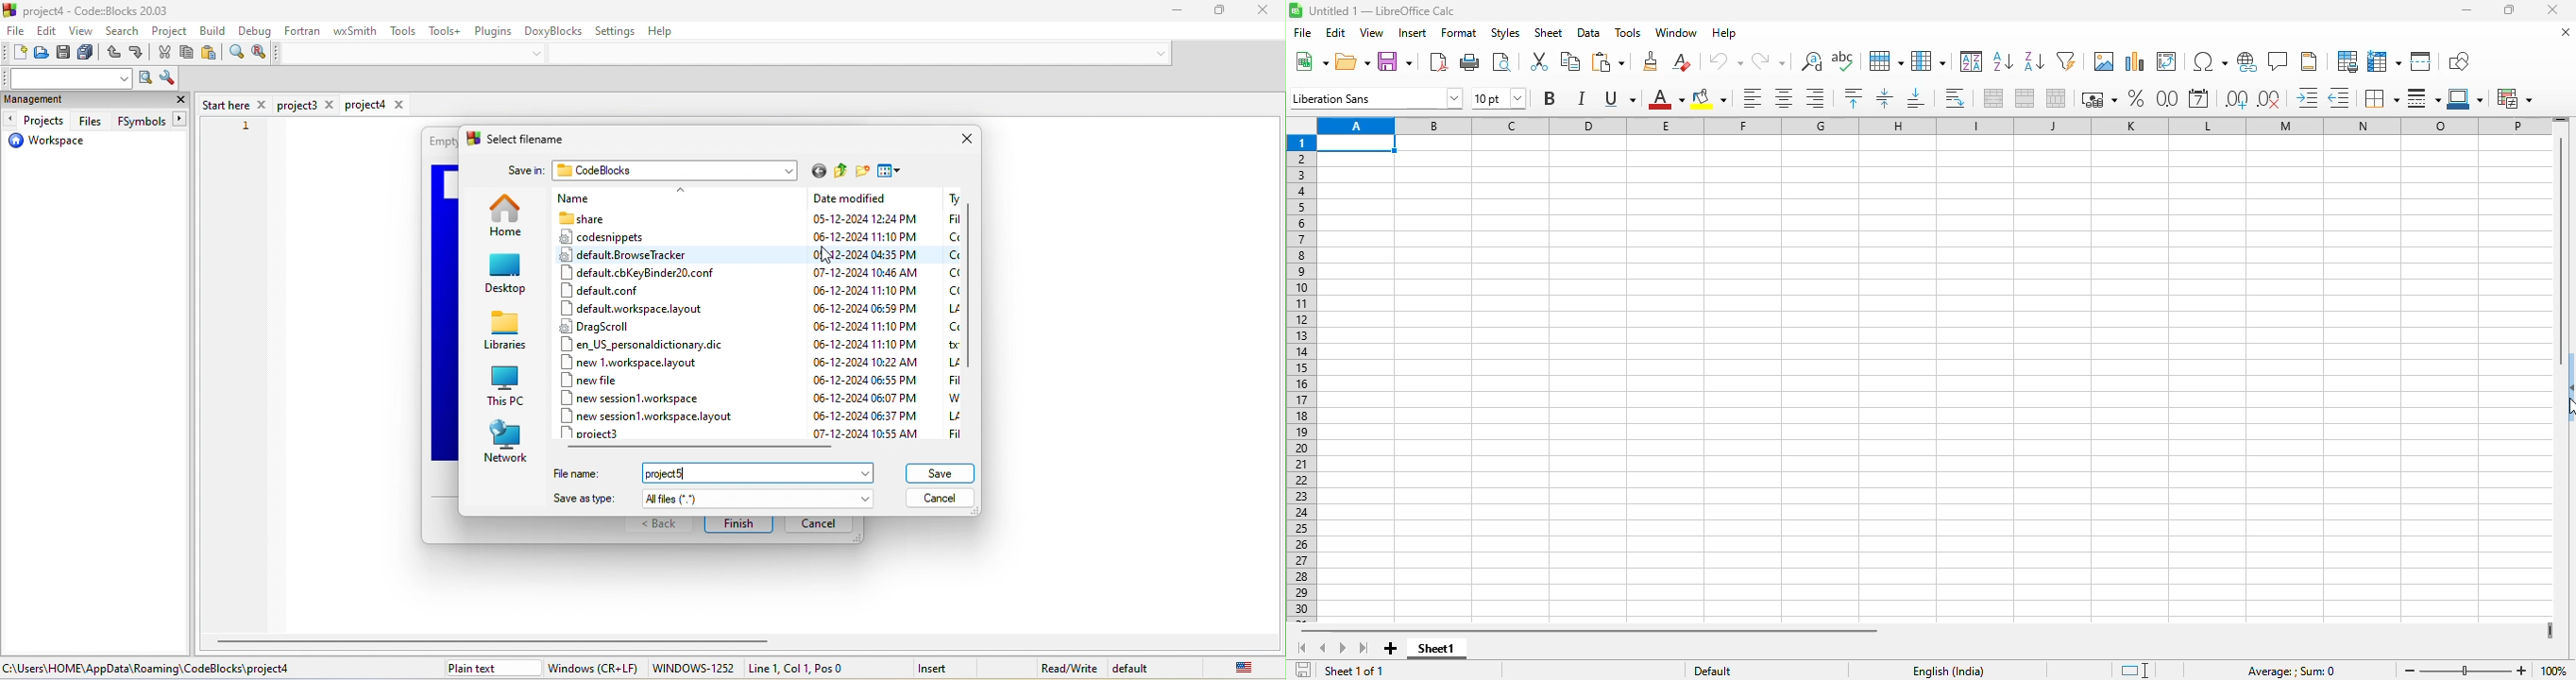 The width and height of the screenshot is (2576, 700). Describe the element at coordinates (83, 33) in the screenshot. I see `view` at that location.